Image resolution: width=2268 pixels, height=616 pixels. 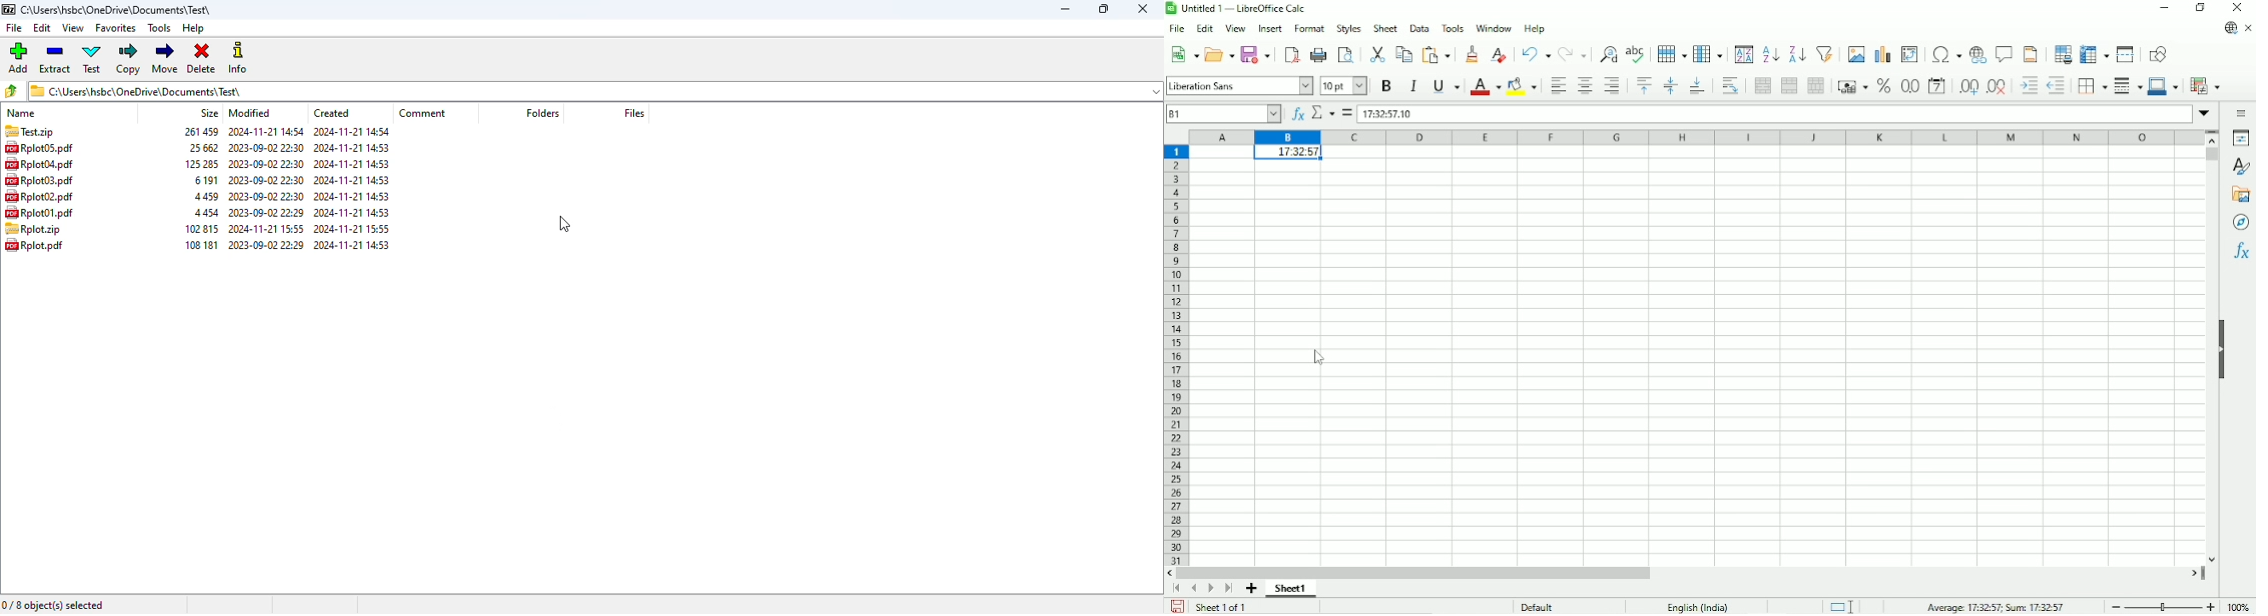 What do you see at coordinates (1729, 85) in the screenshot?
I see `Wrap text` at bounding box center [1729, 85].